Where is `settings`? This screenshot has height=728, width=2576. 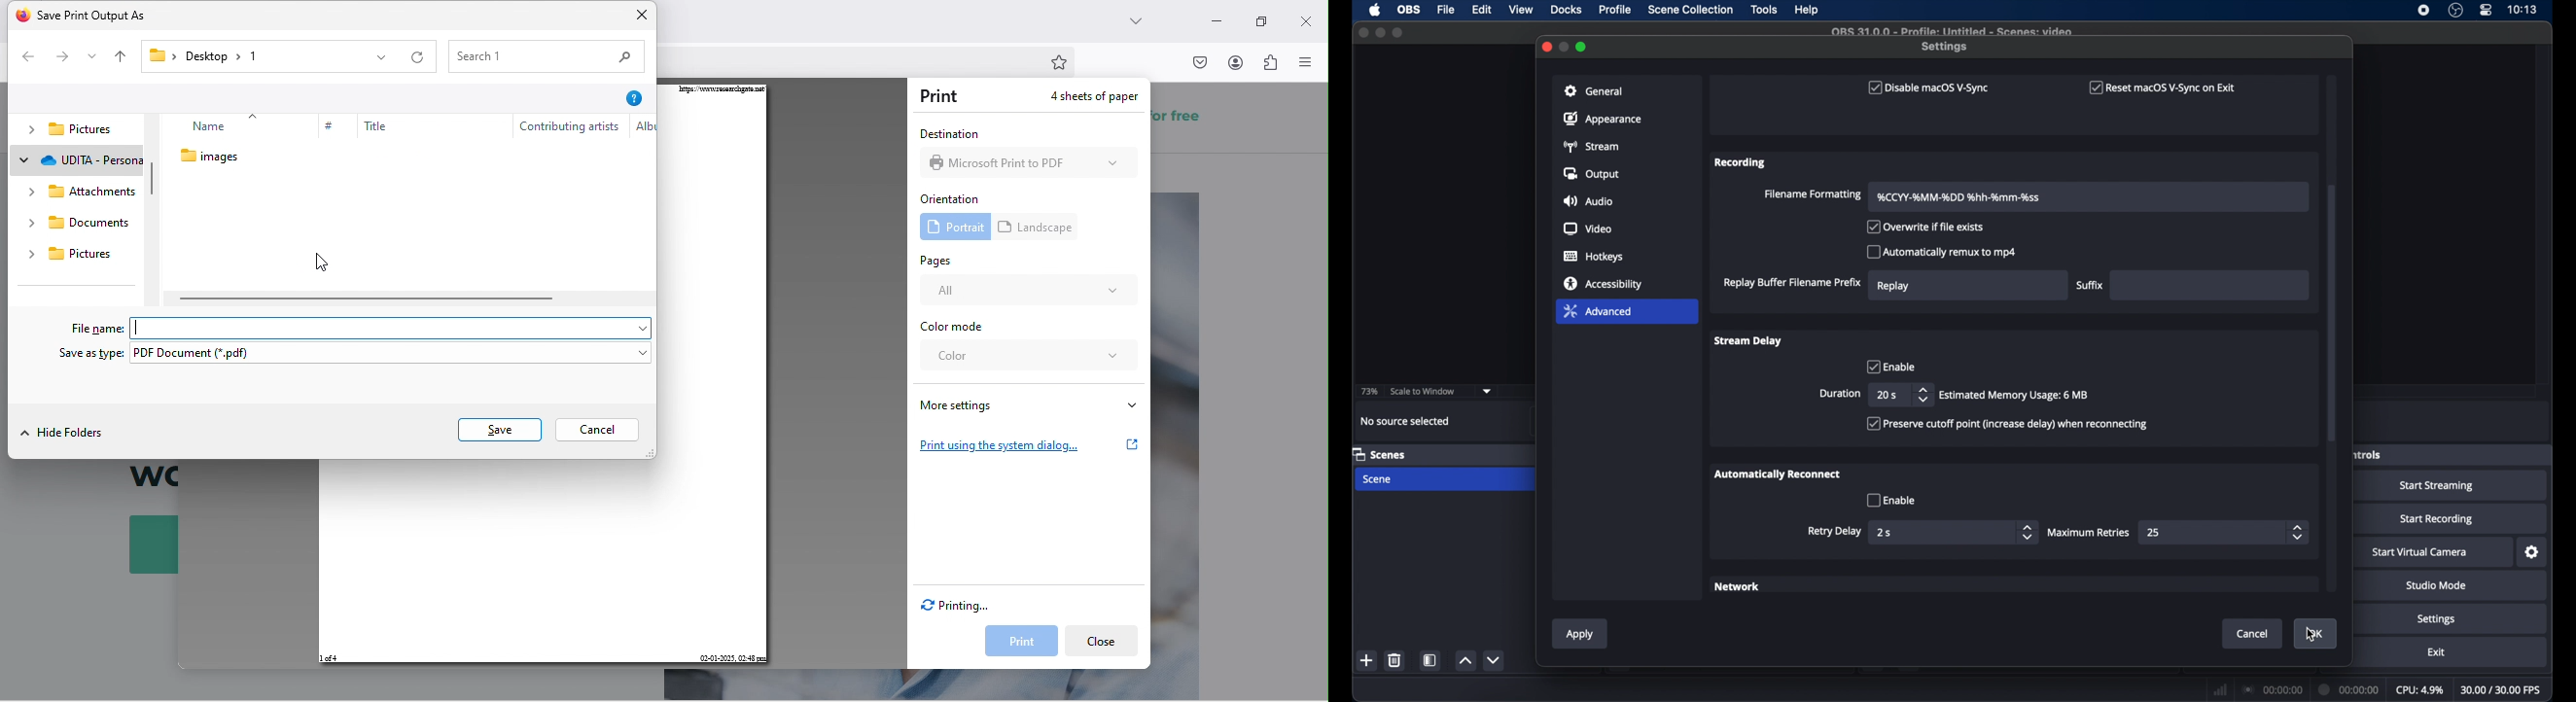 settings is located at coordinates (2534, 552).